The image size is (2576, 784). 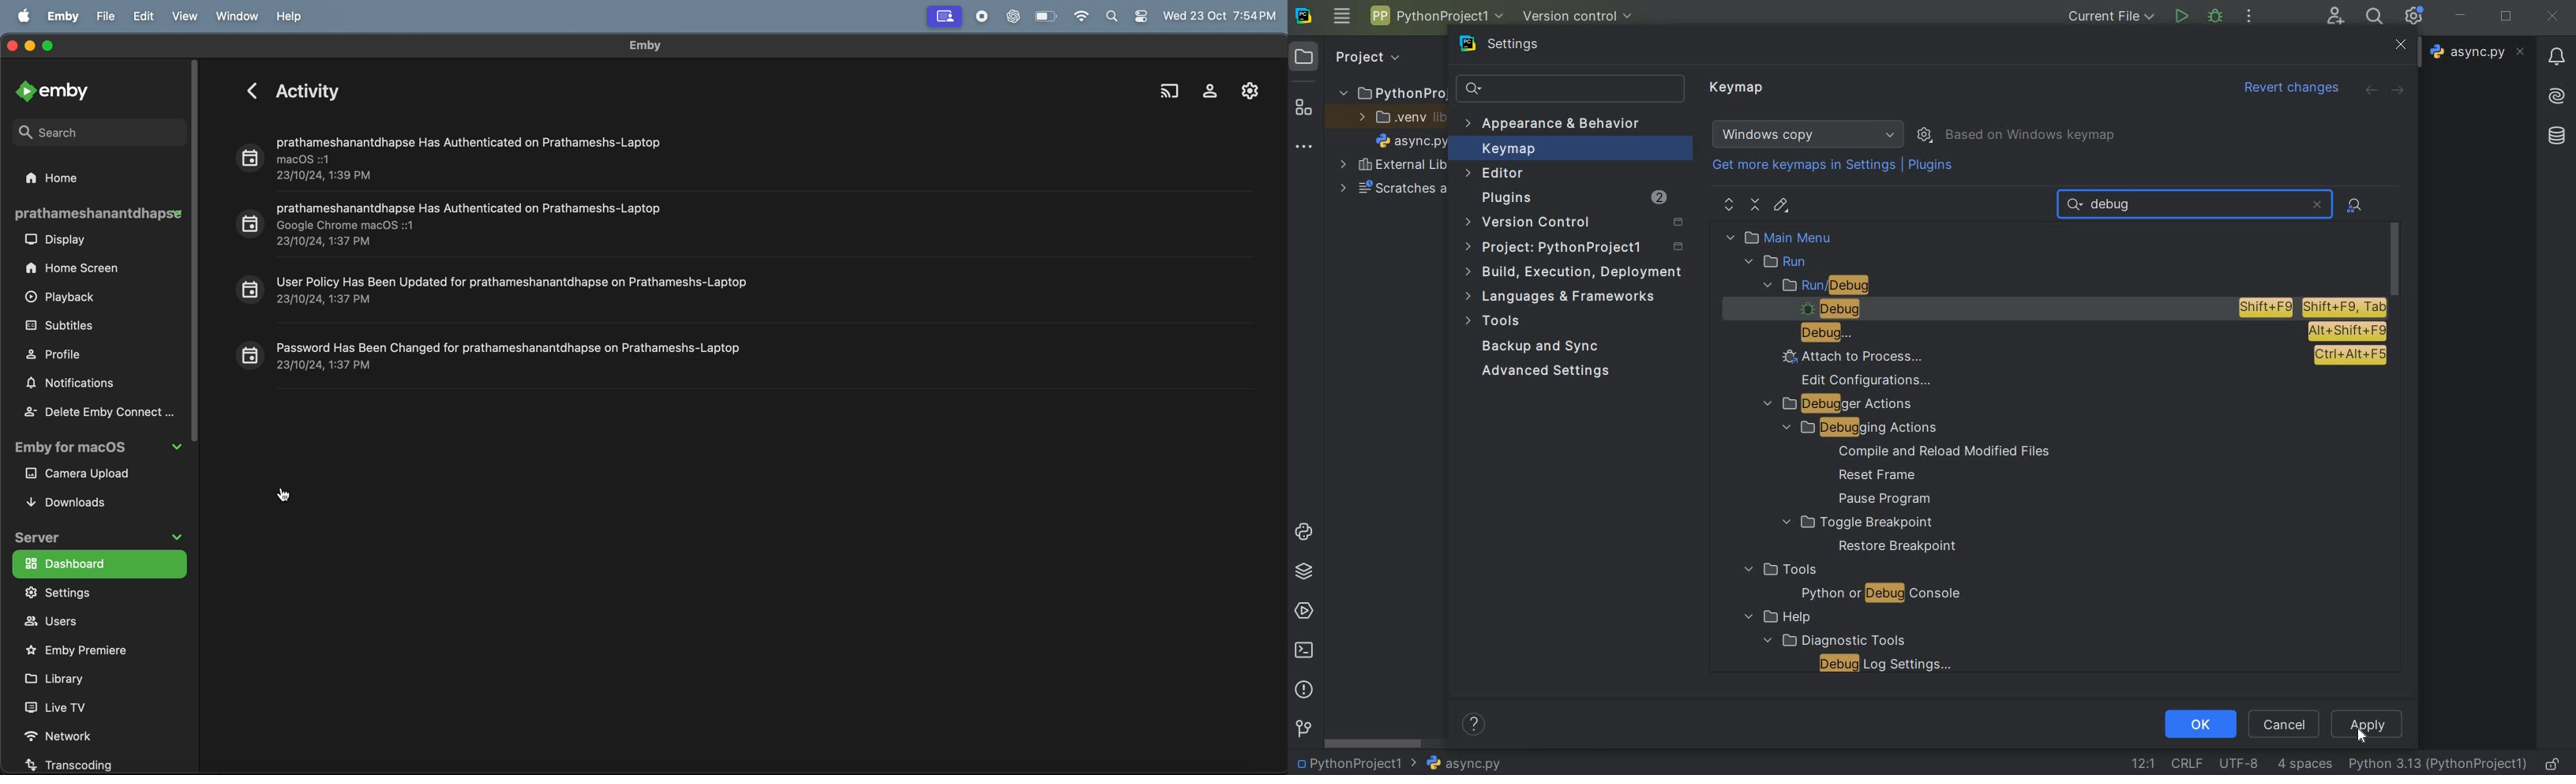 I want to click on users, so click(x=83, y=622).